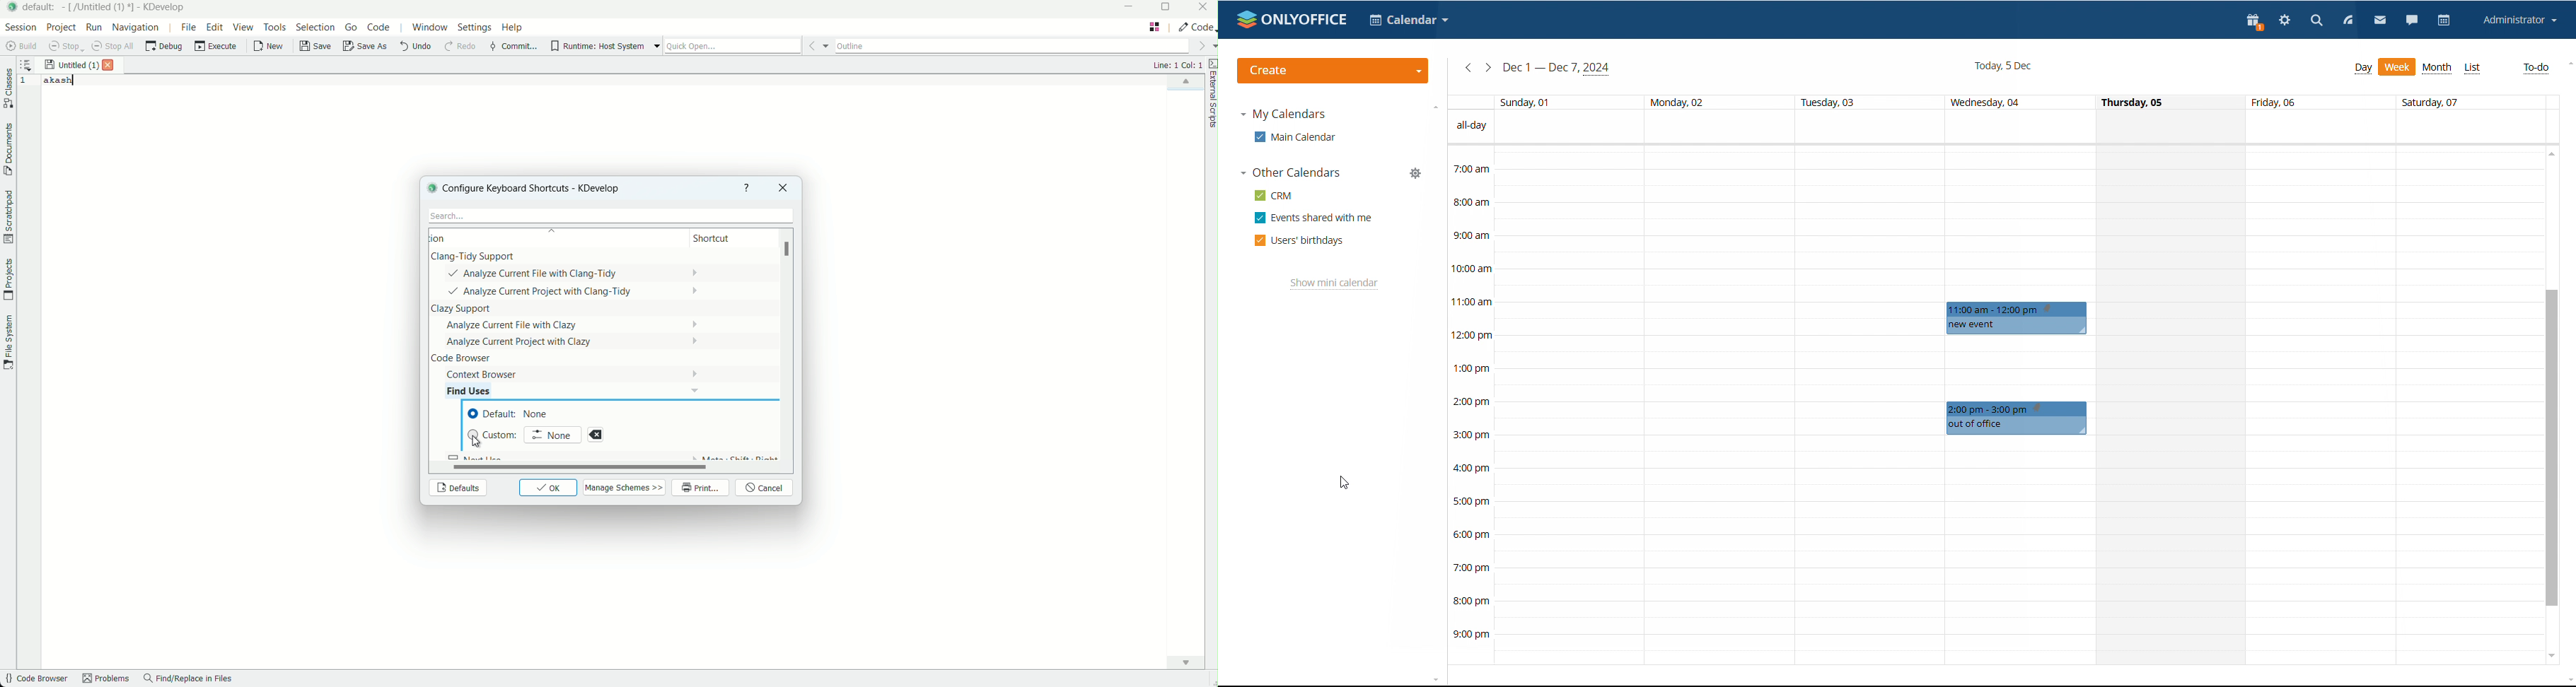 Image resolution: width=2576 pixels, height=700 pixels. I want to click on execute actions to change the area, so click(1195, 27).